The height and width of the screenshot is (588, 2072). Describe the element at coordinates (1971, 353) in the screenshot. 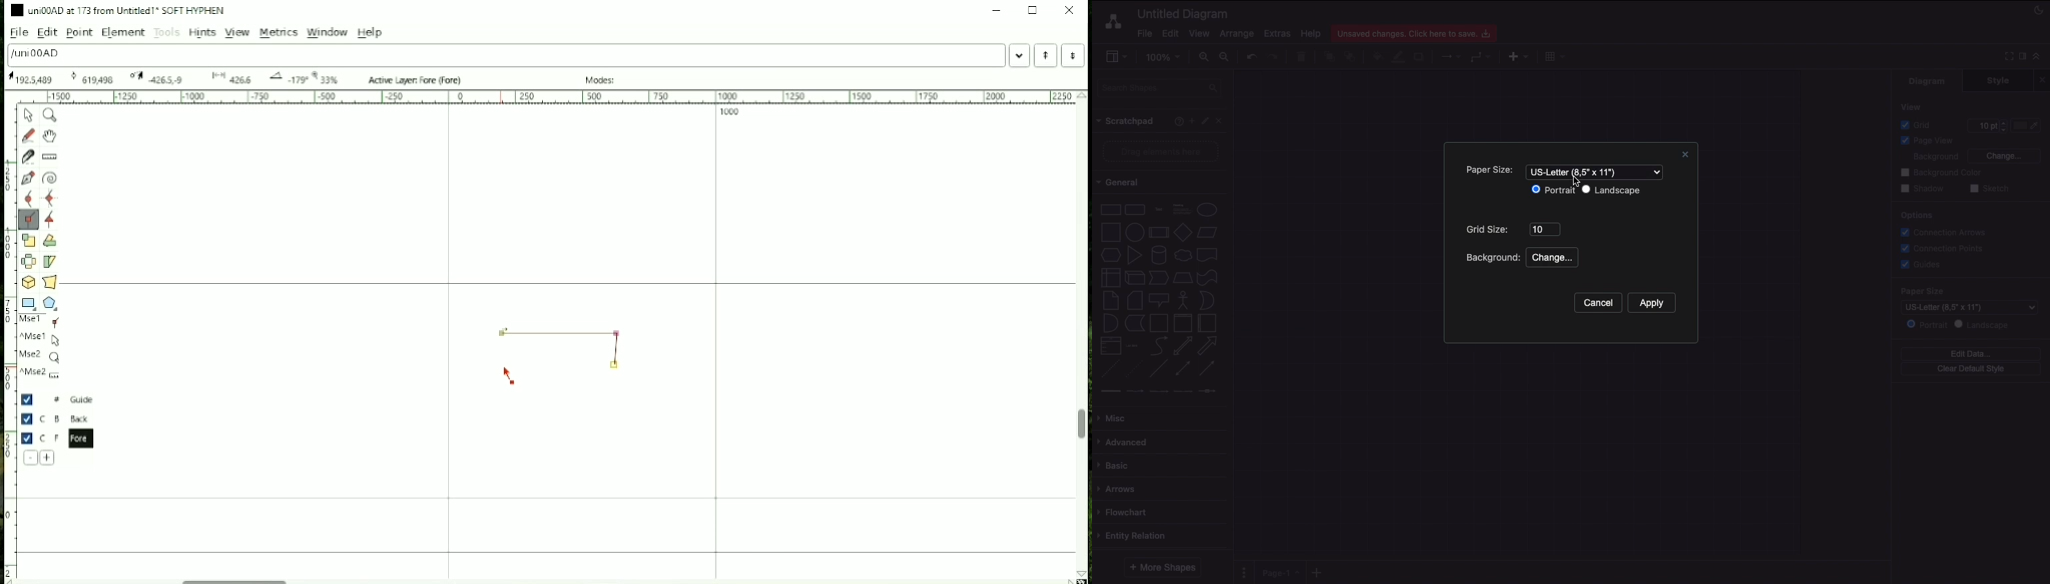

I see `Edit data` at that location.